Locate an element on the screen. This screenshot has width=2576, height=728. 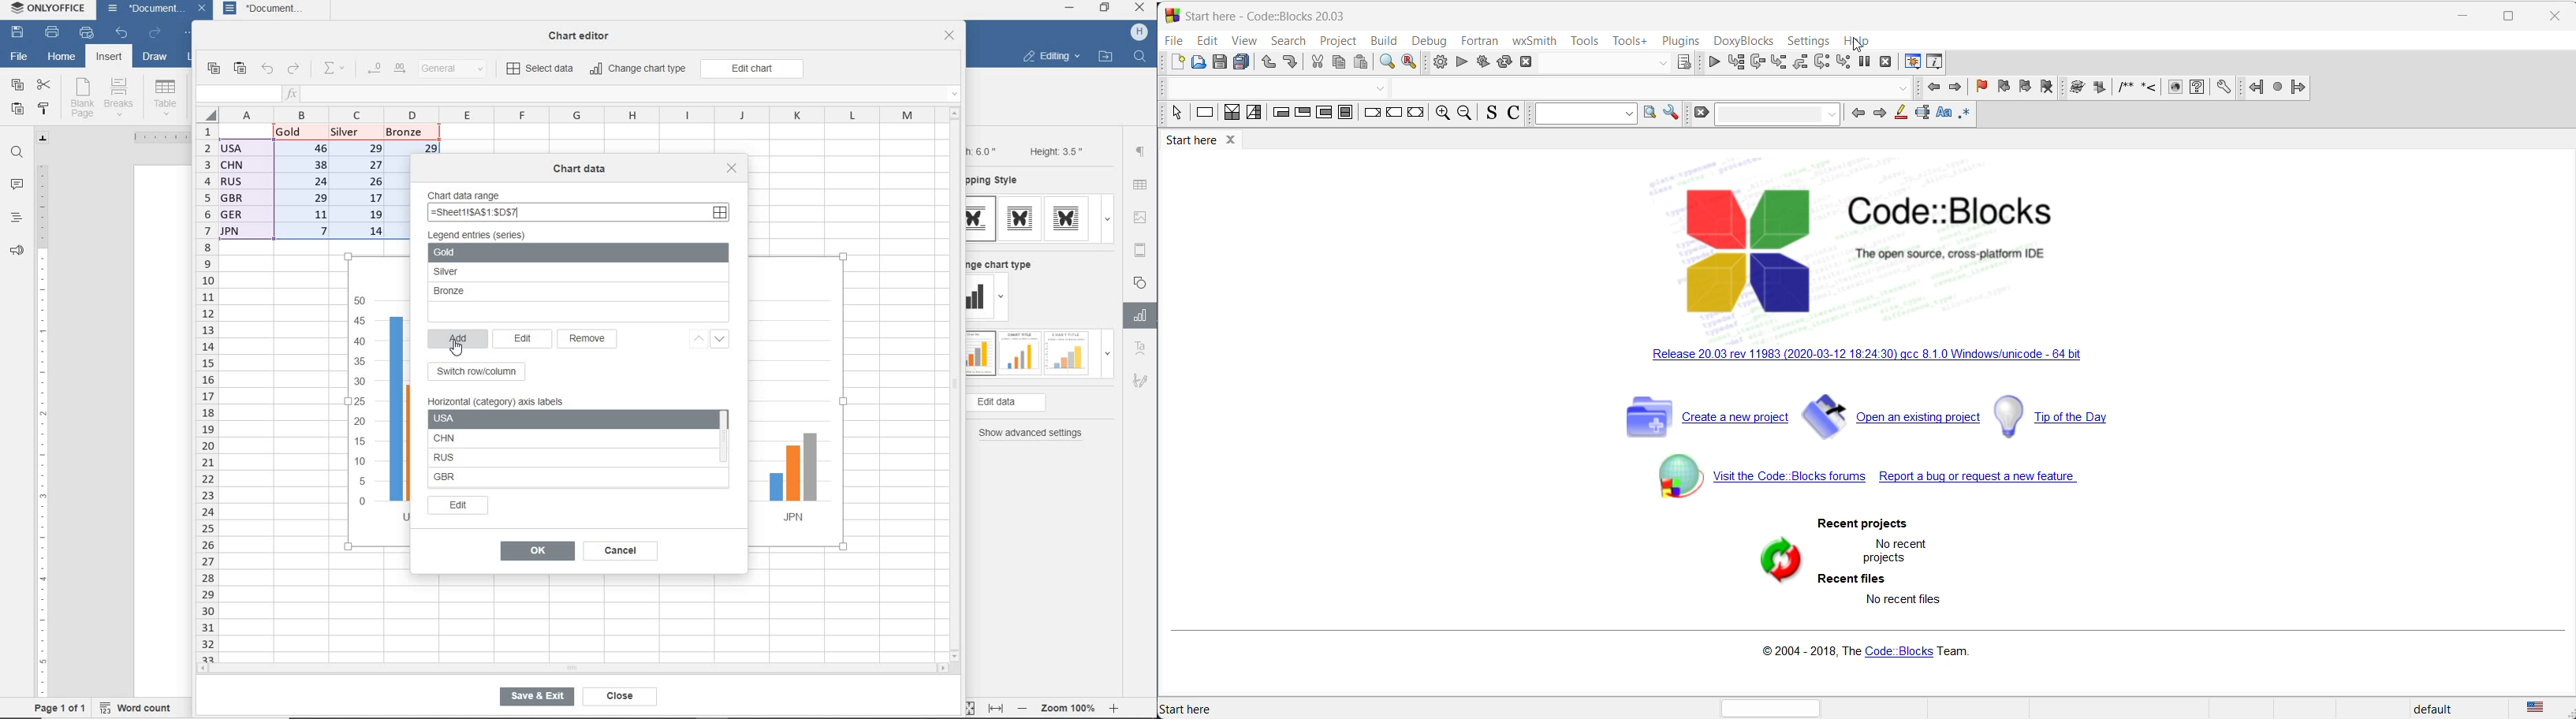
new release is located at coordinates (1869, 357).